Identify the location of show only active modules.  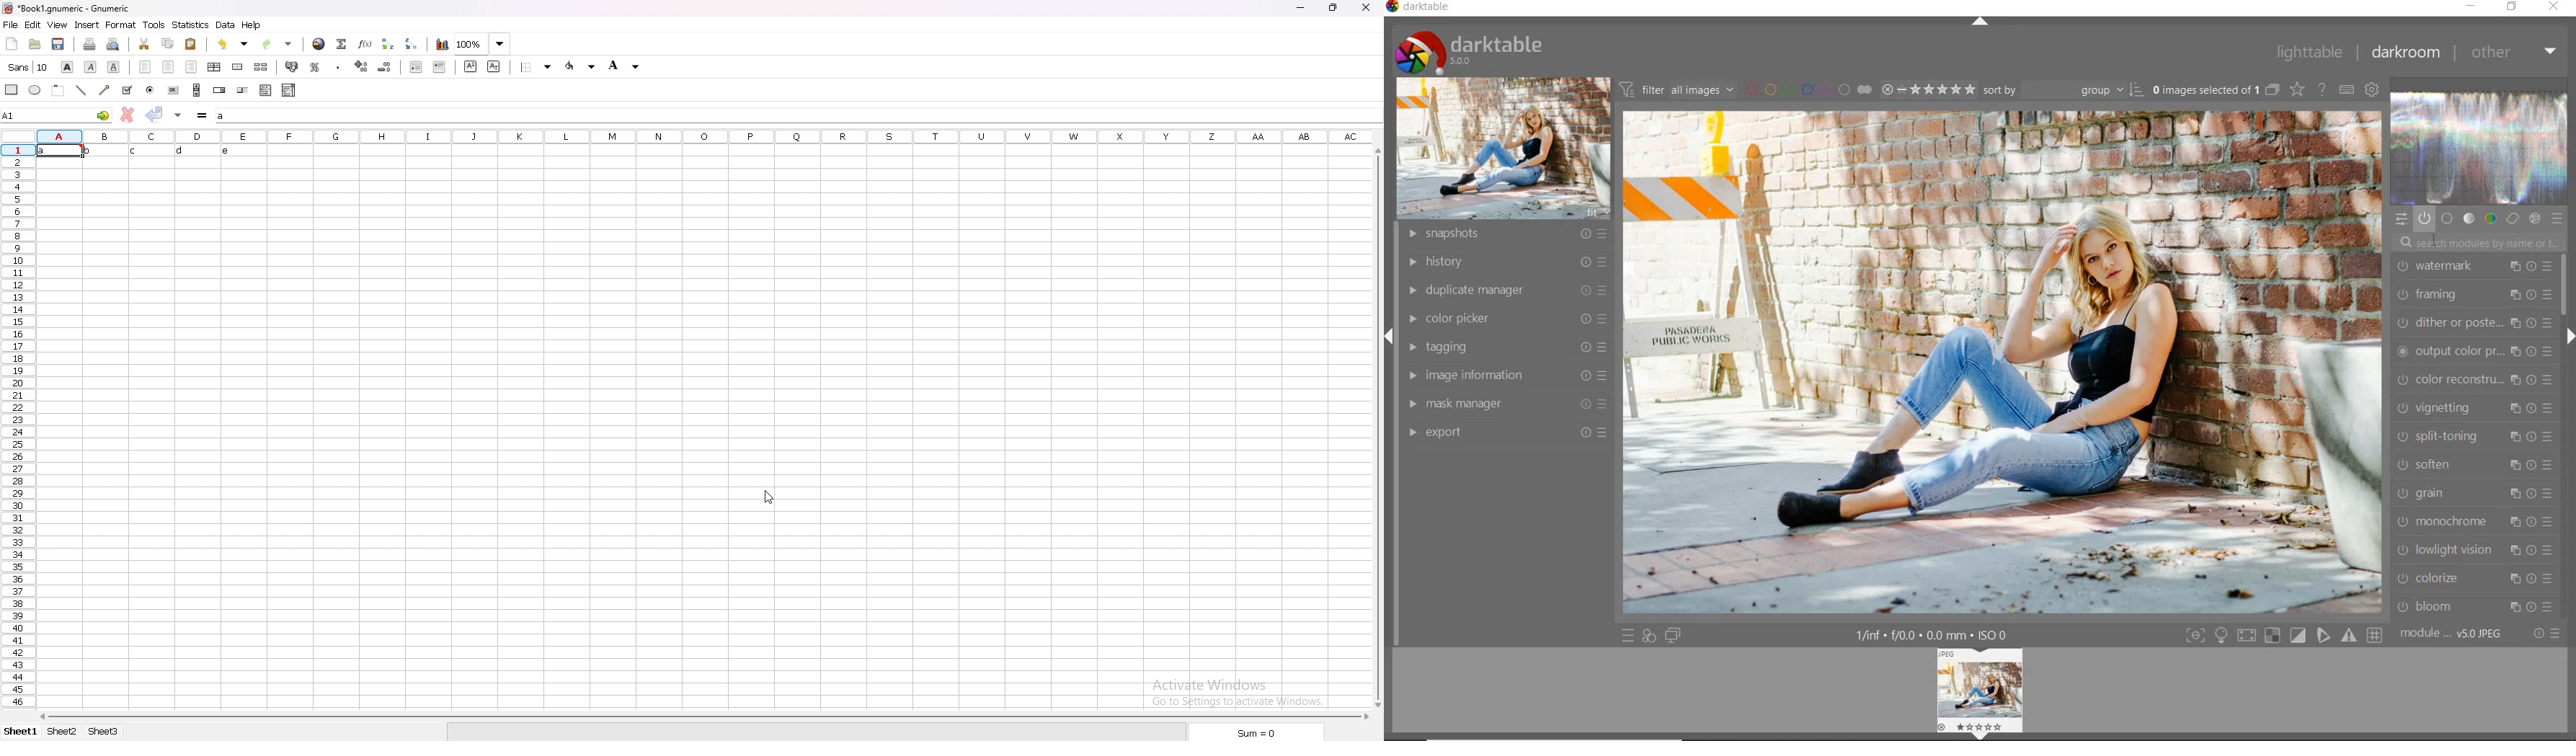
(2425, 217).